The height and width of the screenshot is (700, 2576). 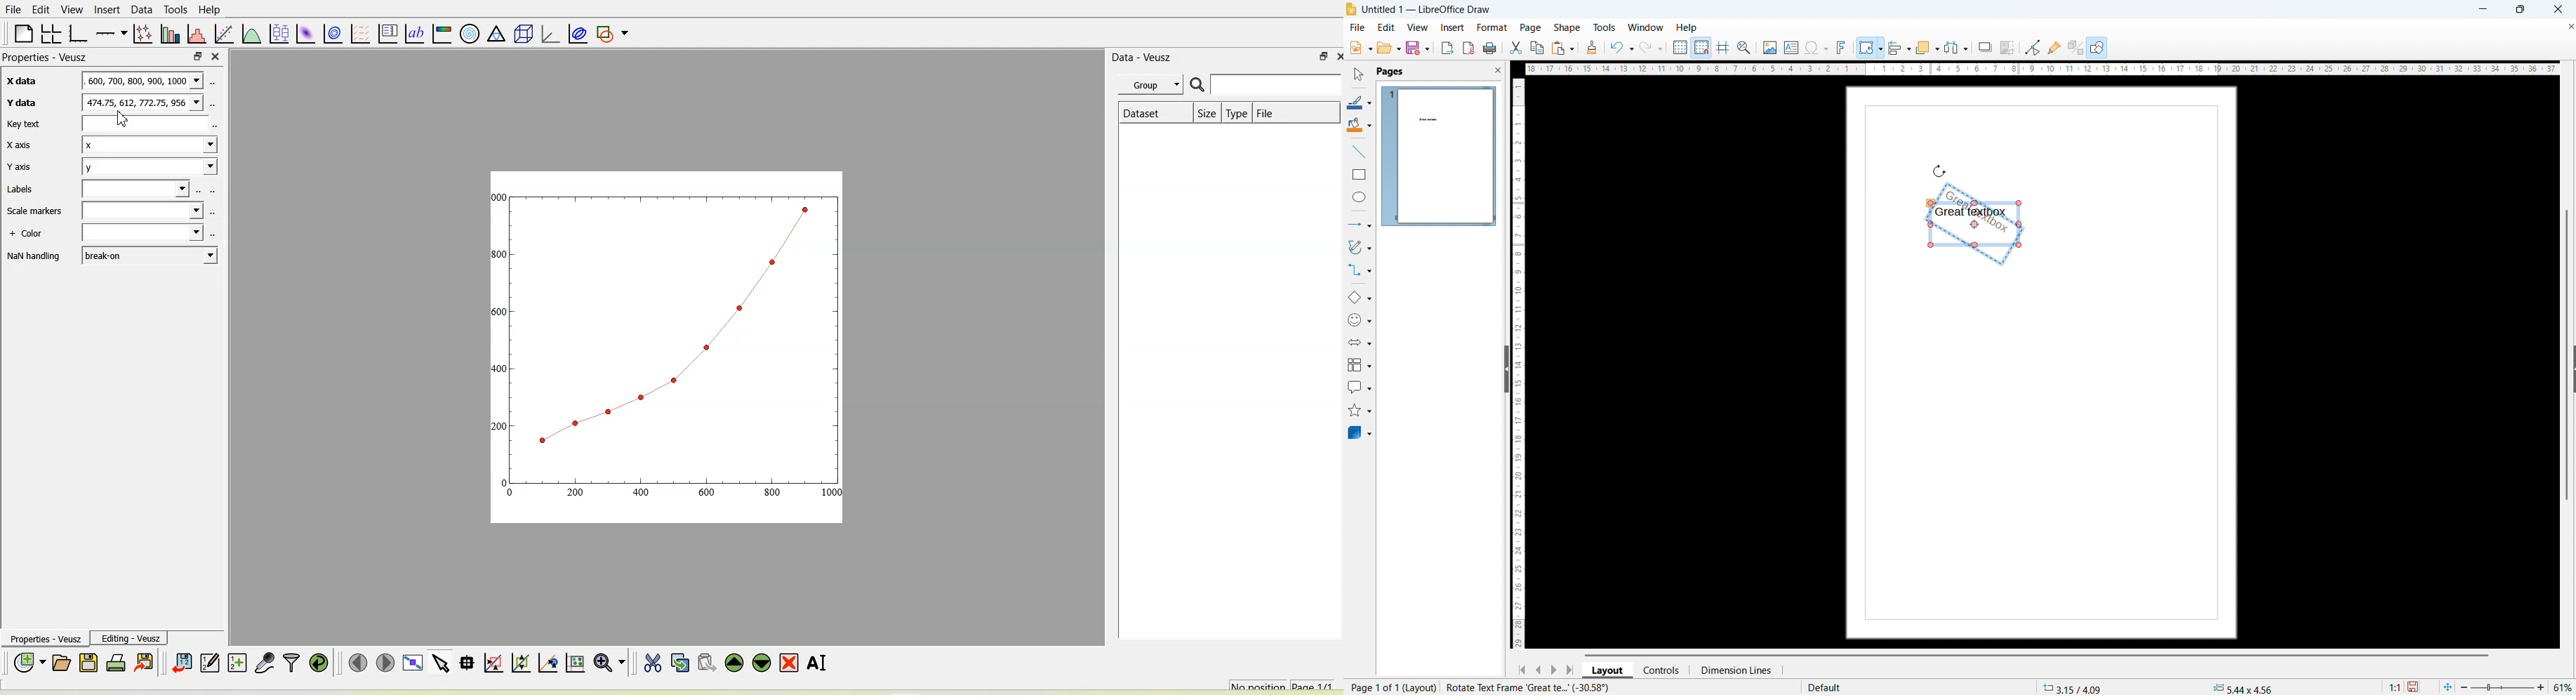 I want to click on Polar graph, so click(x=471, y=33).